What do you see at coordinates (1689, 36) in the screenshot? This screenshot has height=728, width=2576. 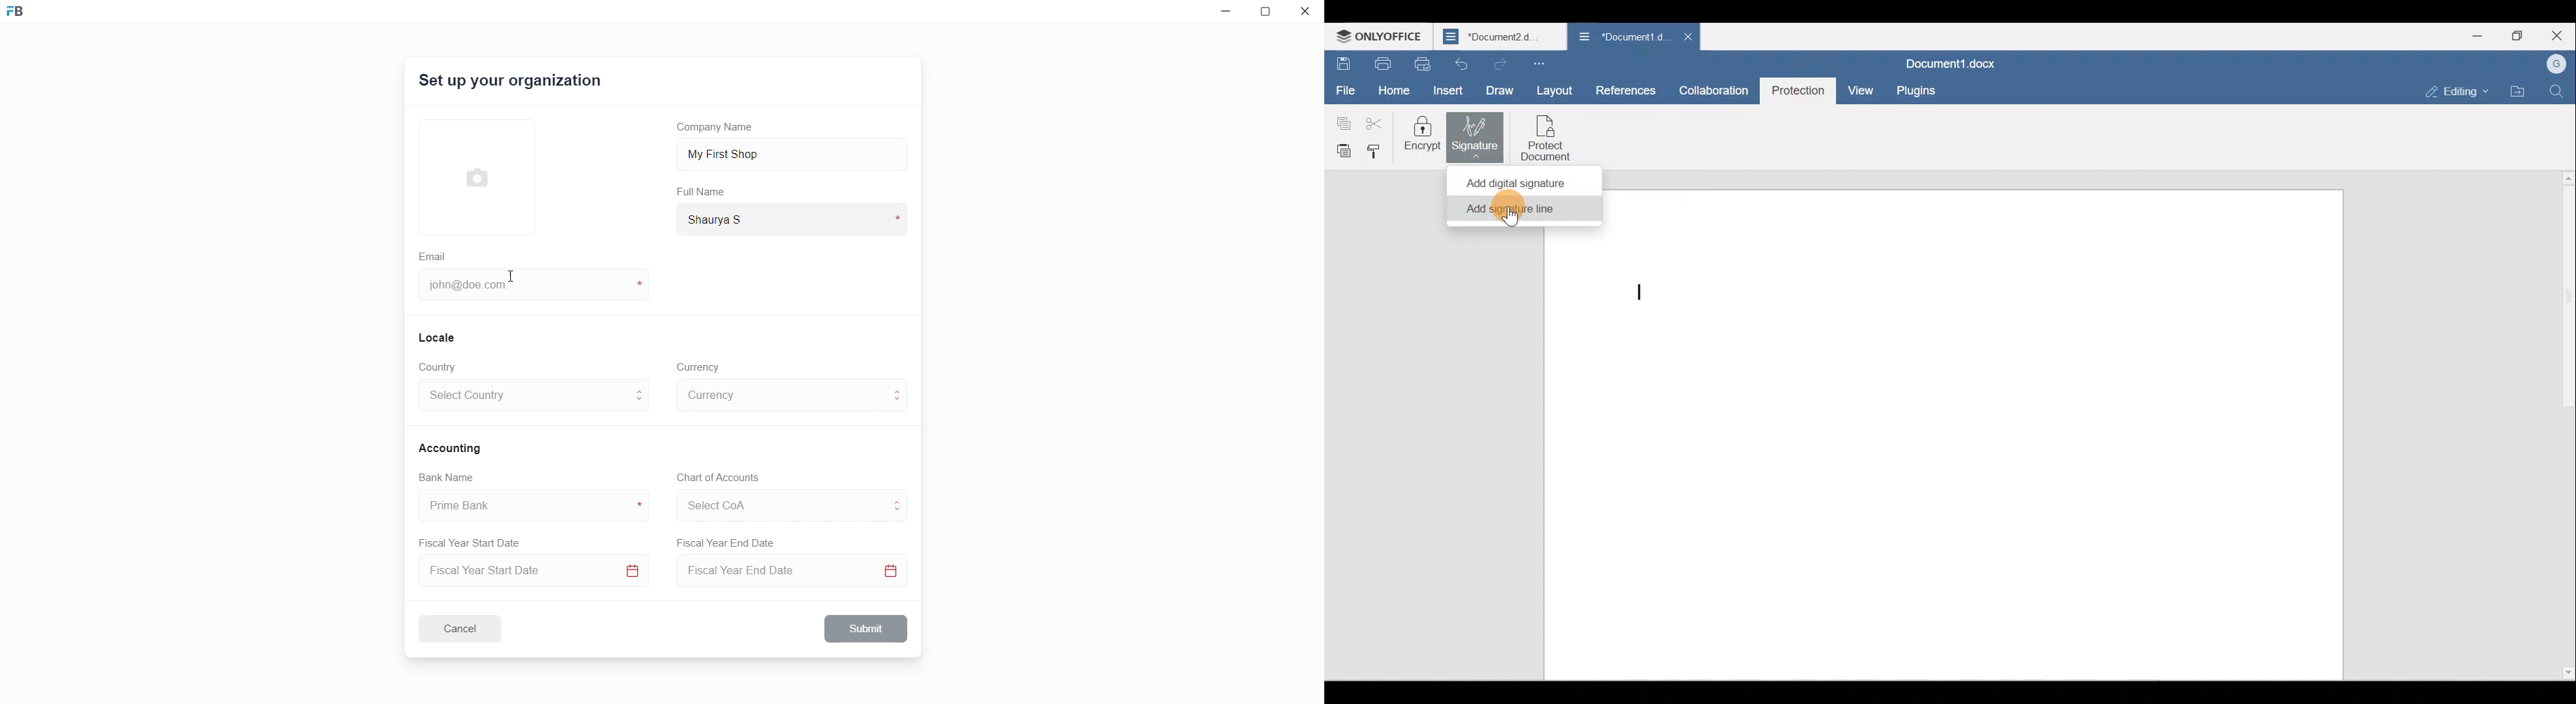 I see `Close document` at bounding box center [1689, 36].